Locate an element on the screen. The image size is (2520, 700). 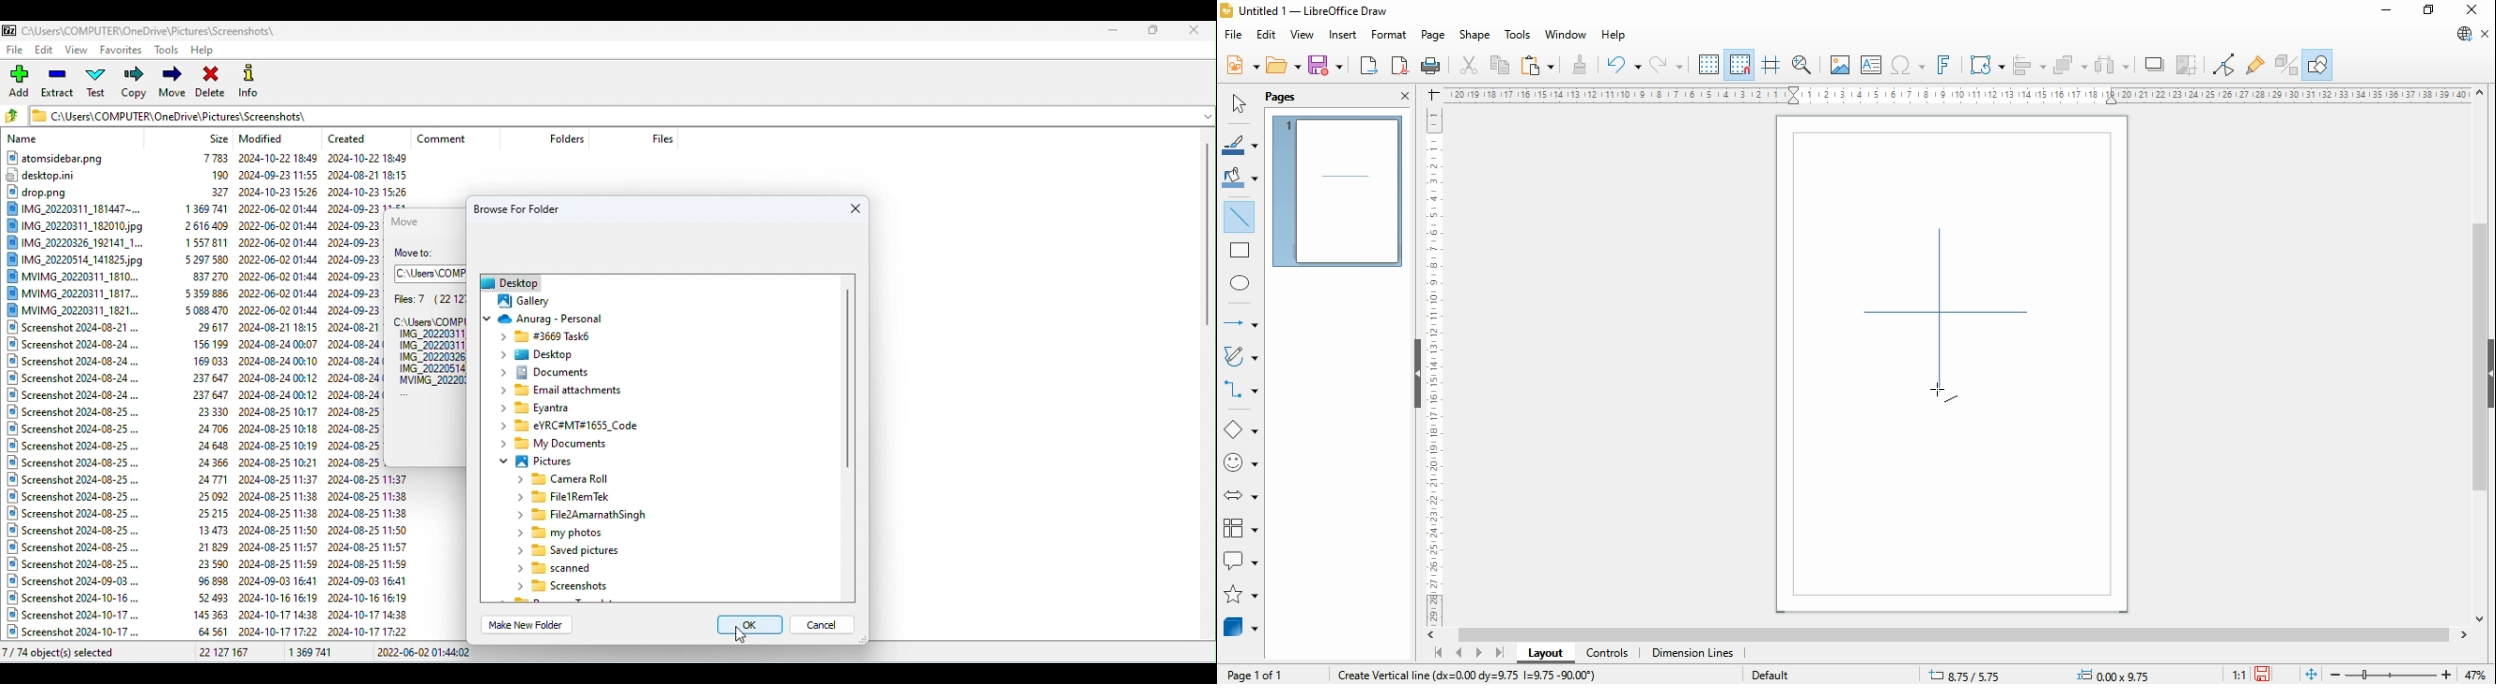
OK is located at coordinates (744, 627).